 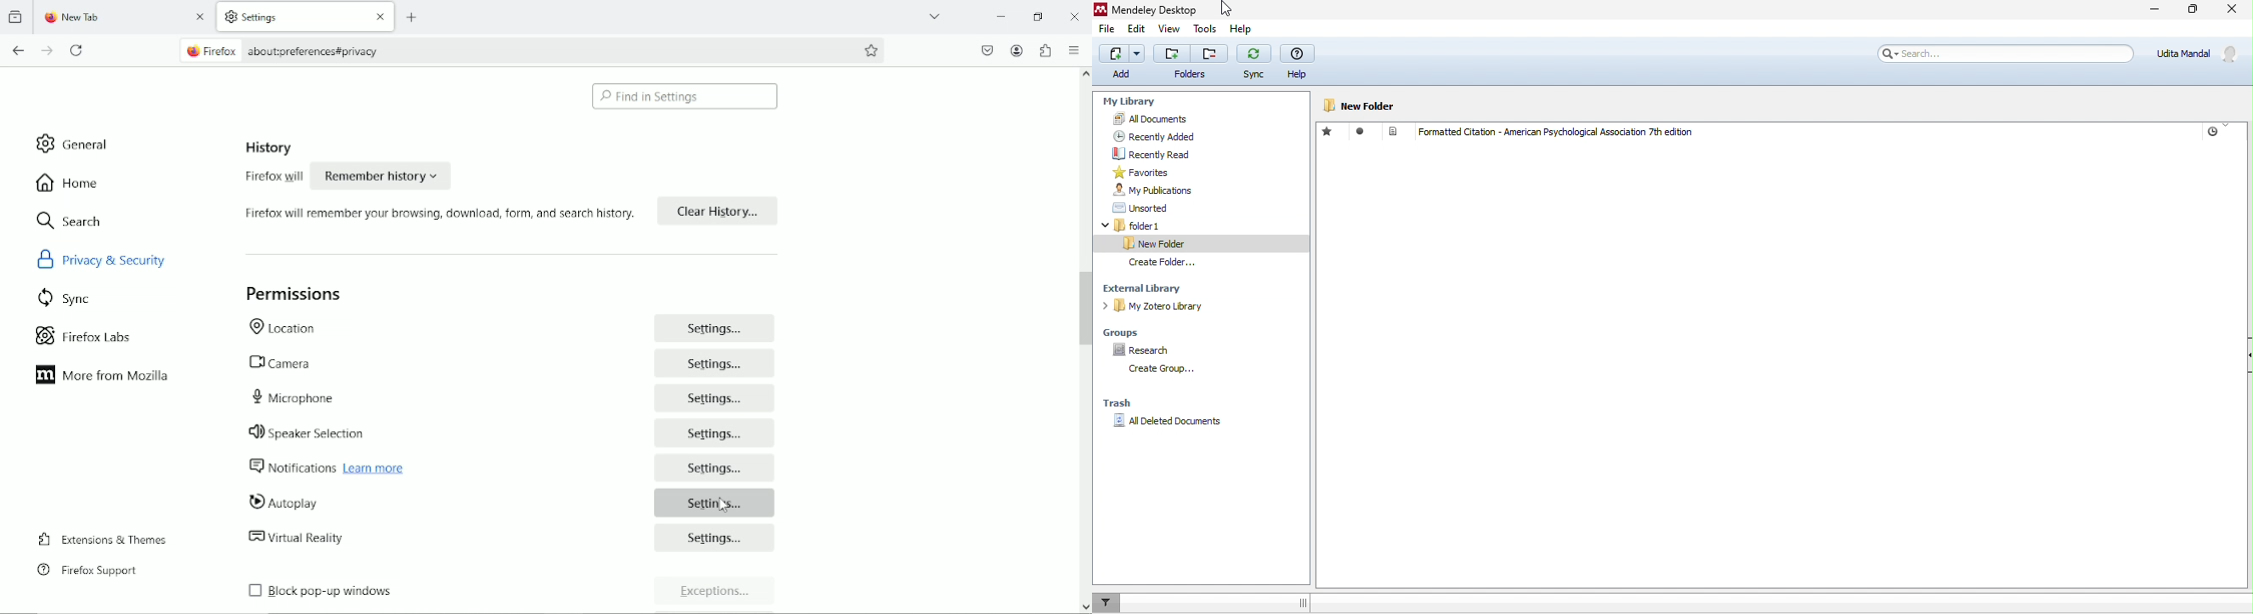 I want to click on learn more, so click(x=388, y=470).